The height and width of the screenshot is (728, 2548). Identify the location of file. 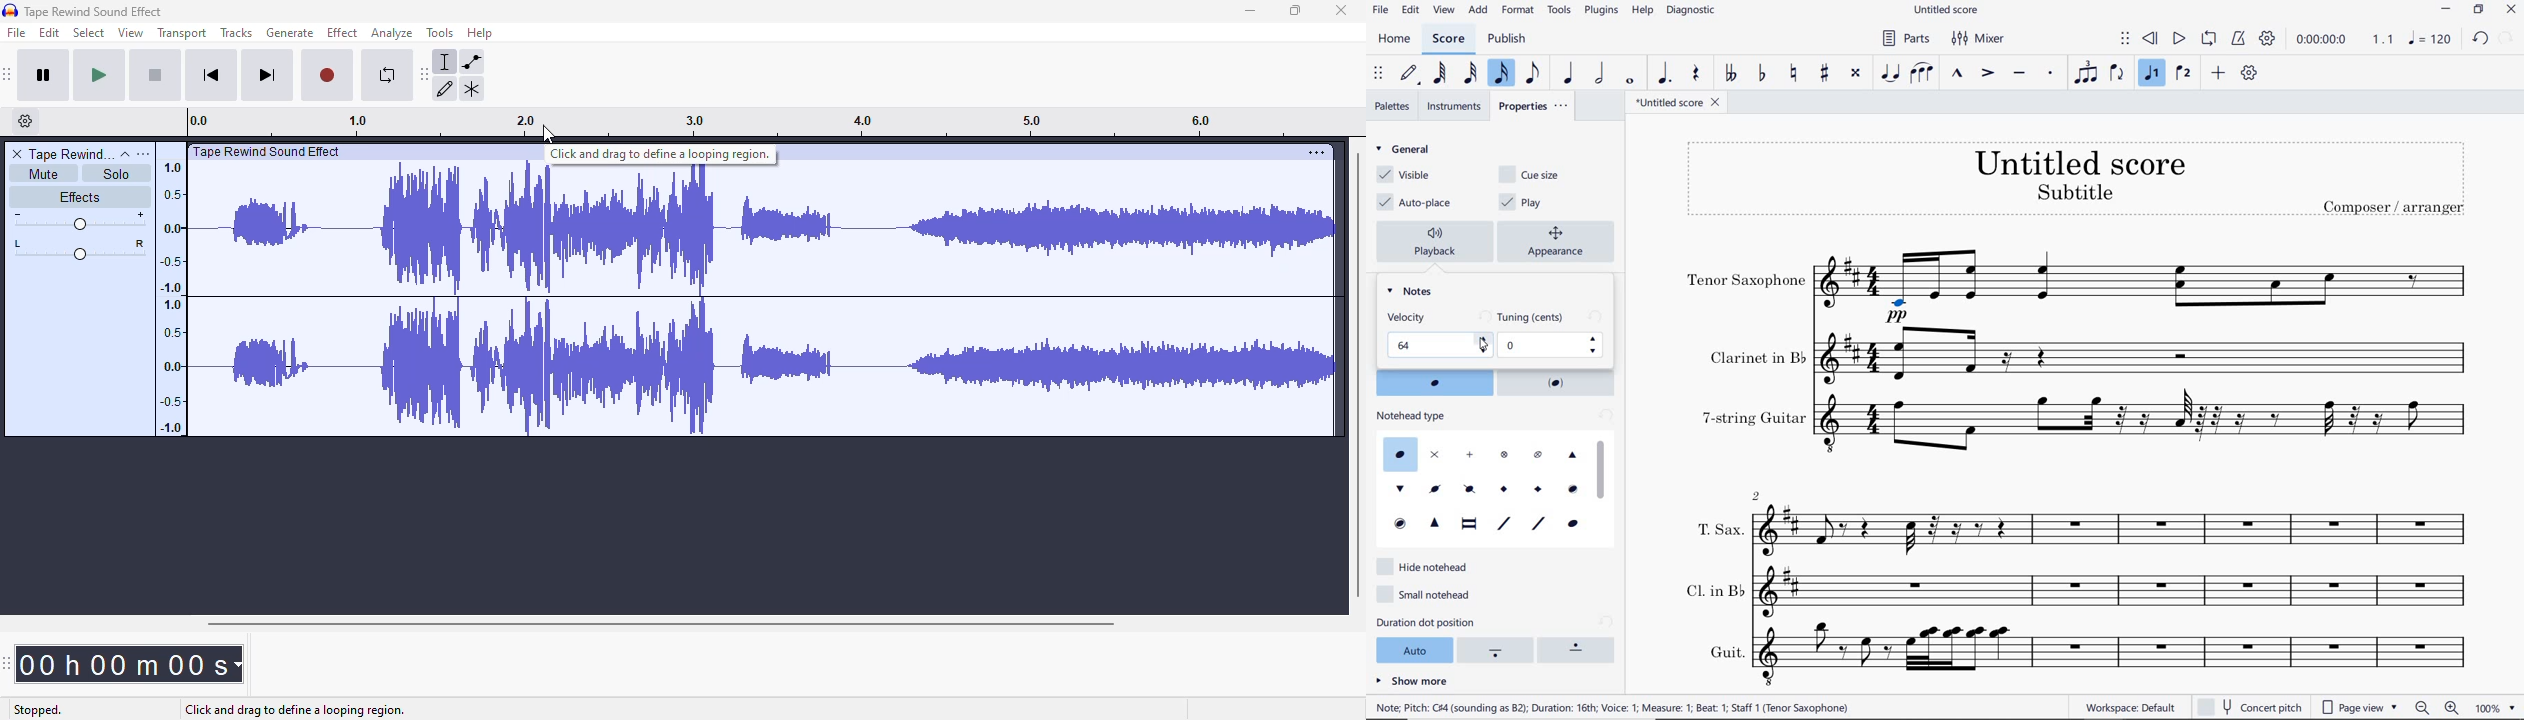
(16, 32).